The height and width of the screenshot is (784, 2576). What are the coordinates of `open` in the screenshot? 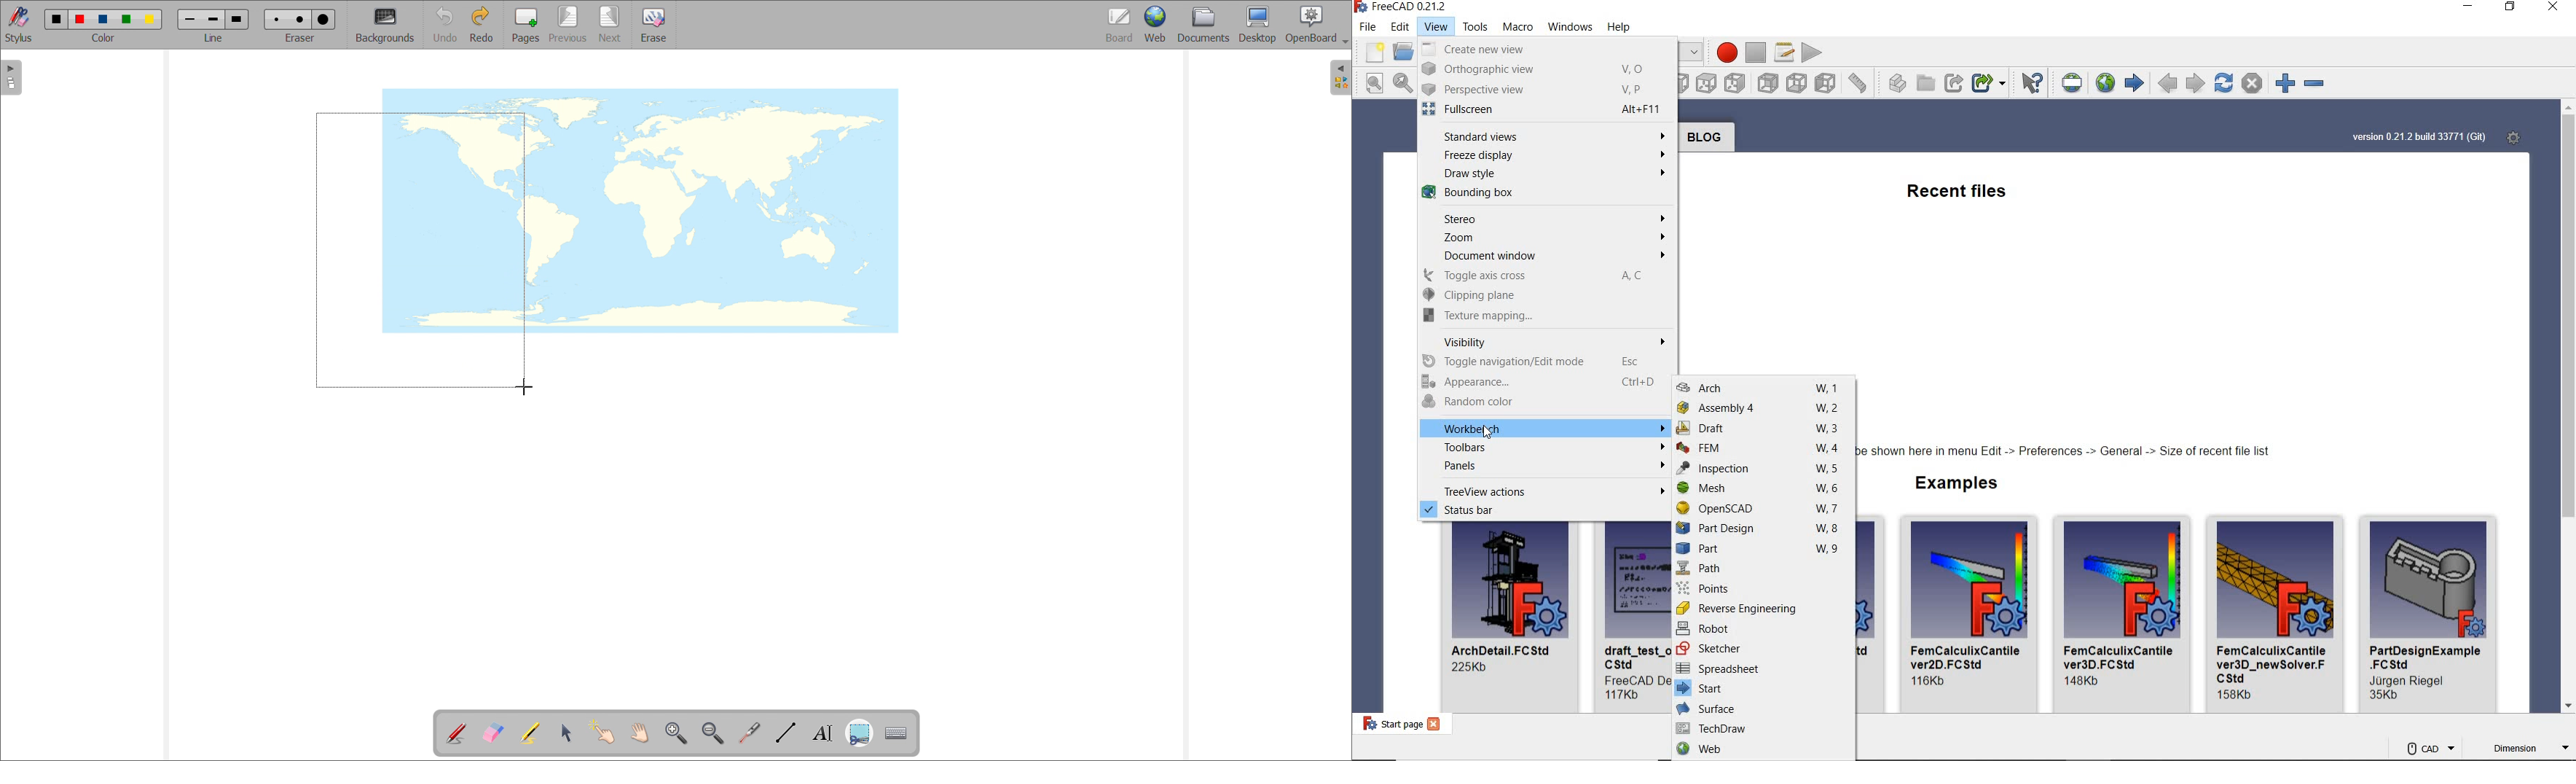 It's located at (1405, 55).